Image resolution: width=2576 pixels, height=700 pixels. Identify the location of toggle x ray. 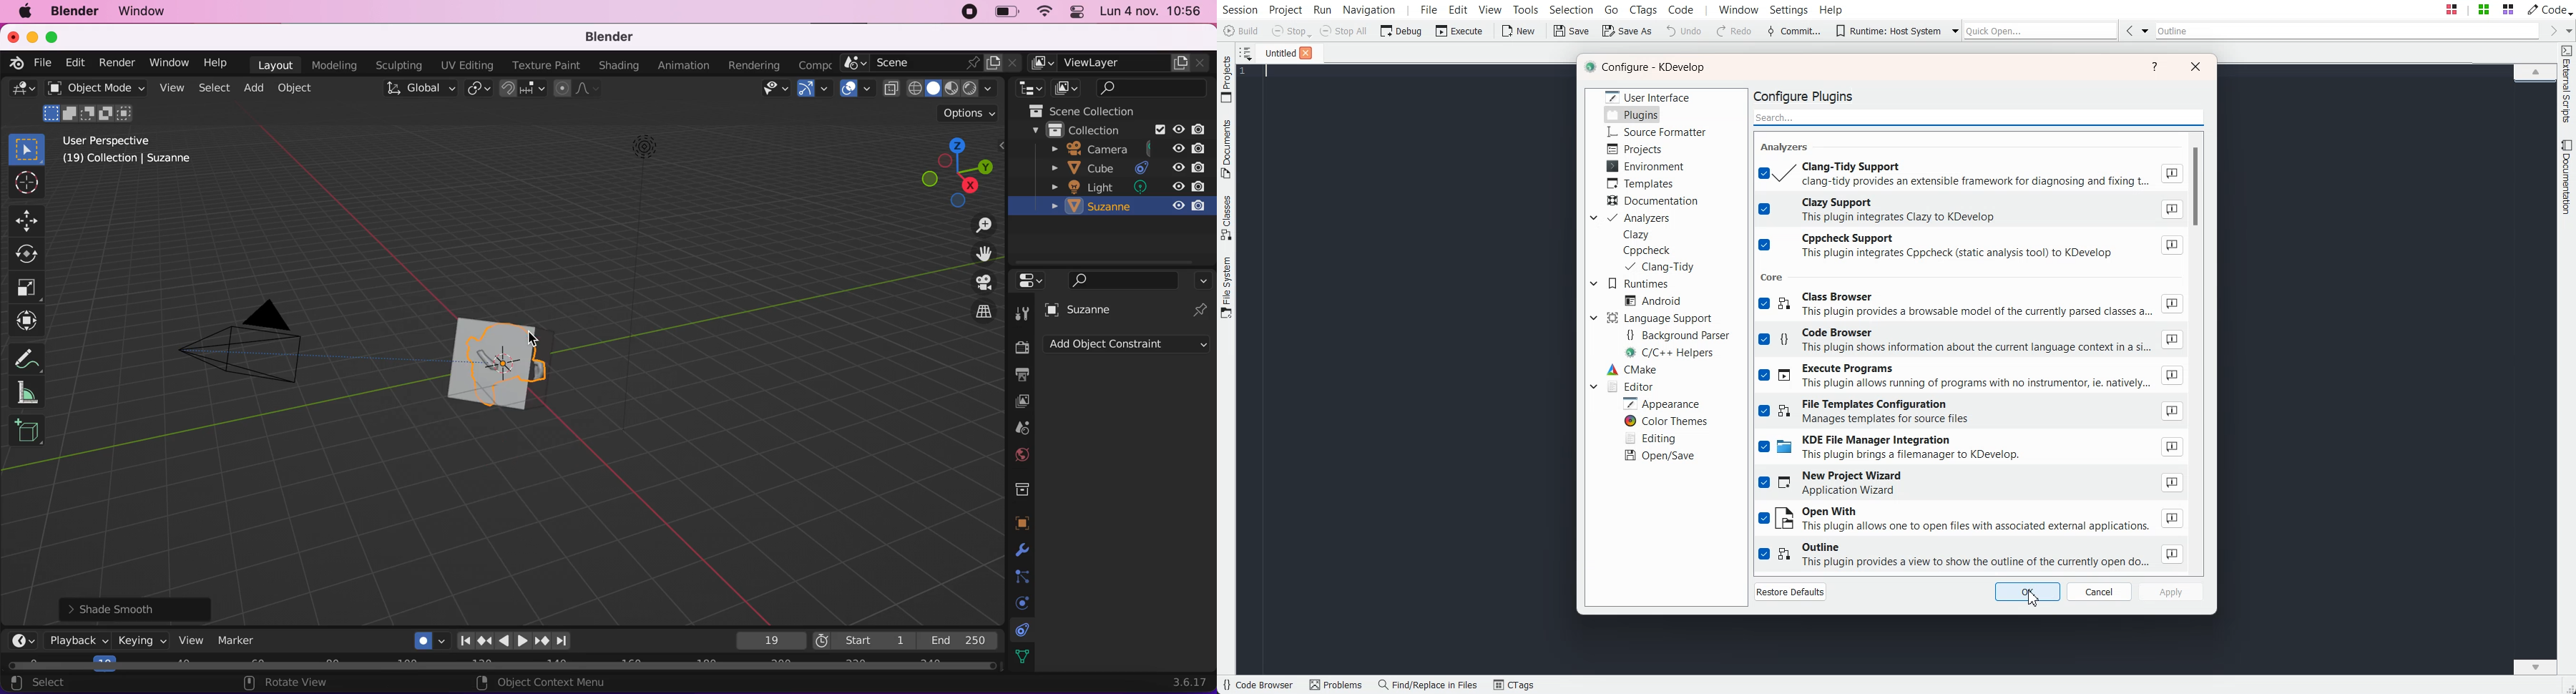
(892, 89).